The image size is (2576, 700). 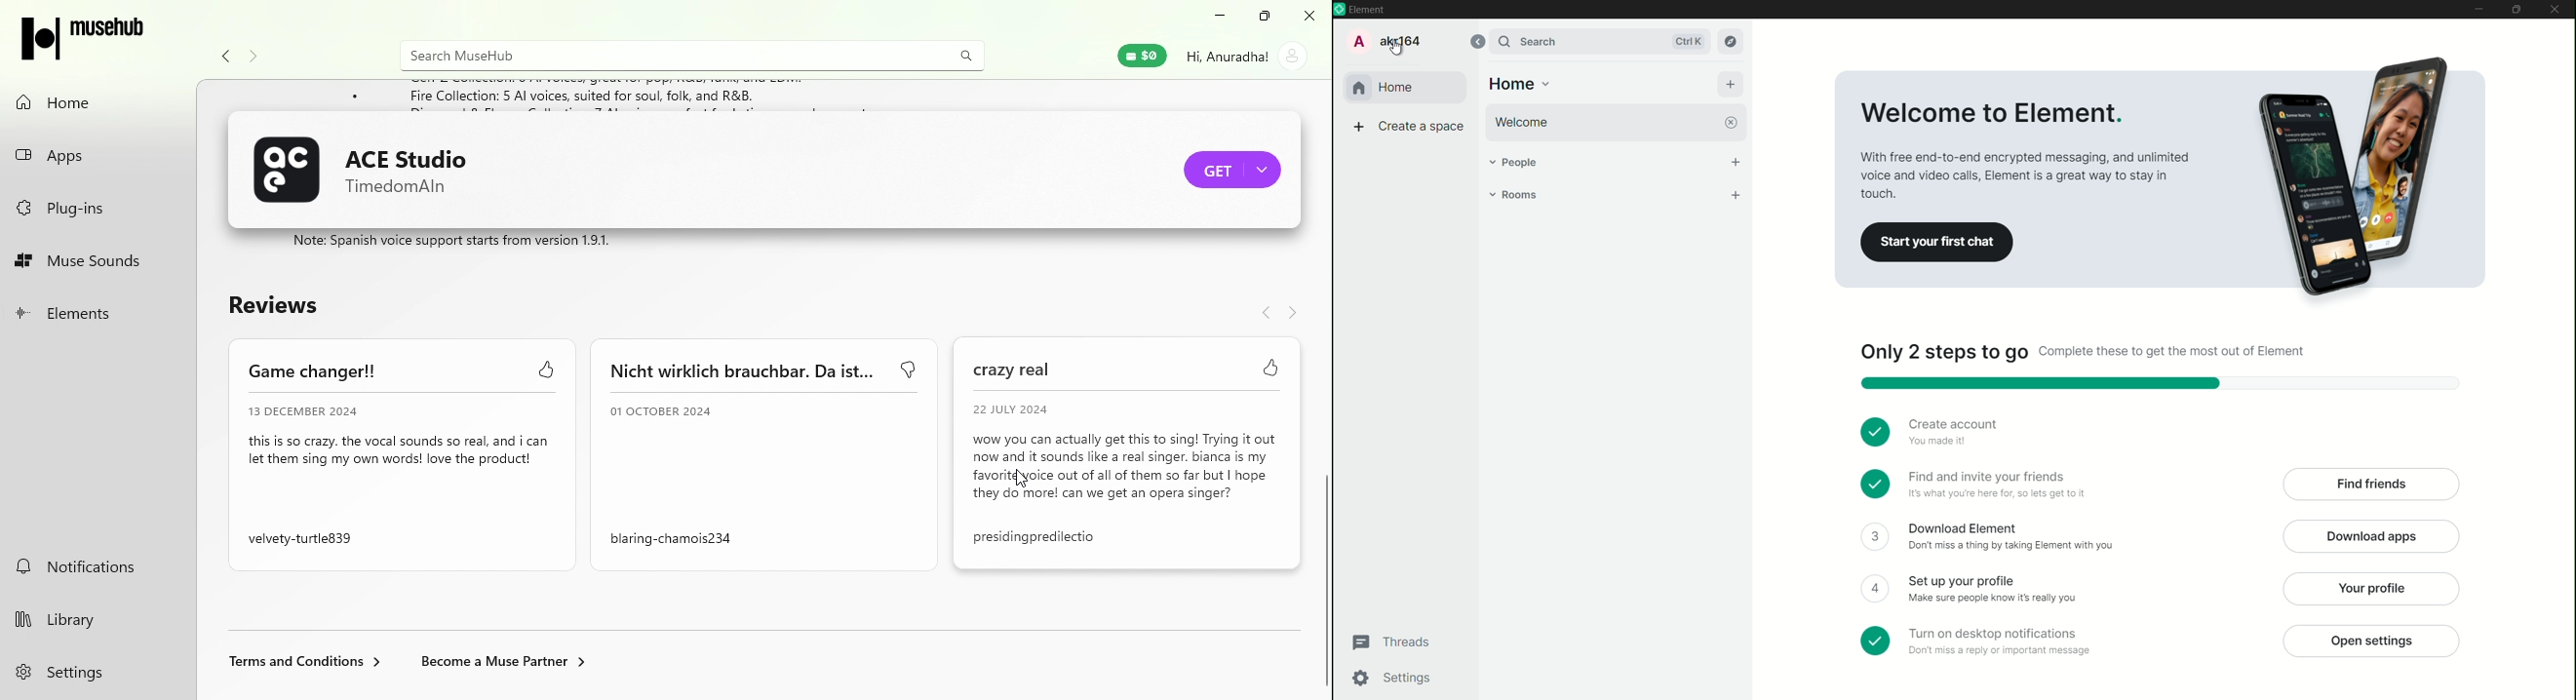 I want to click on Akr164, so click(x=1404, y=43).